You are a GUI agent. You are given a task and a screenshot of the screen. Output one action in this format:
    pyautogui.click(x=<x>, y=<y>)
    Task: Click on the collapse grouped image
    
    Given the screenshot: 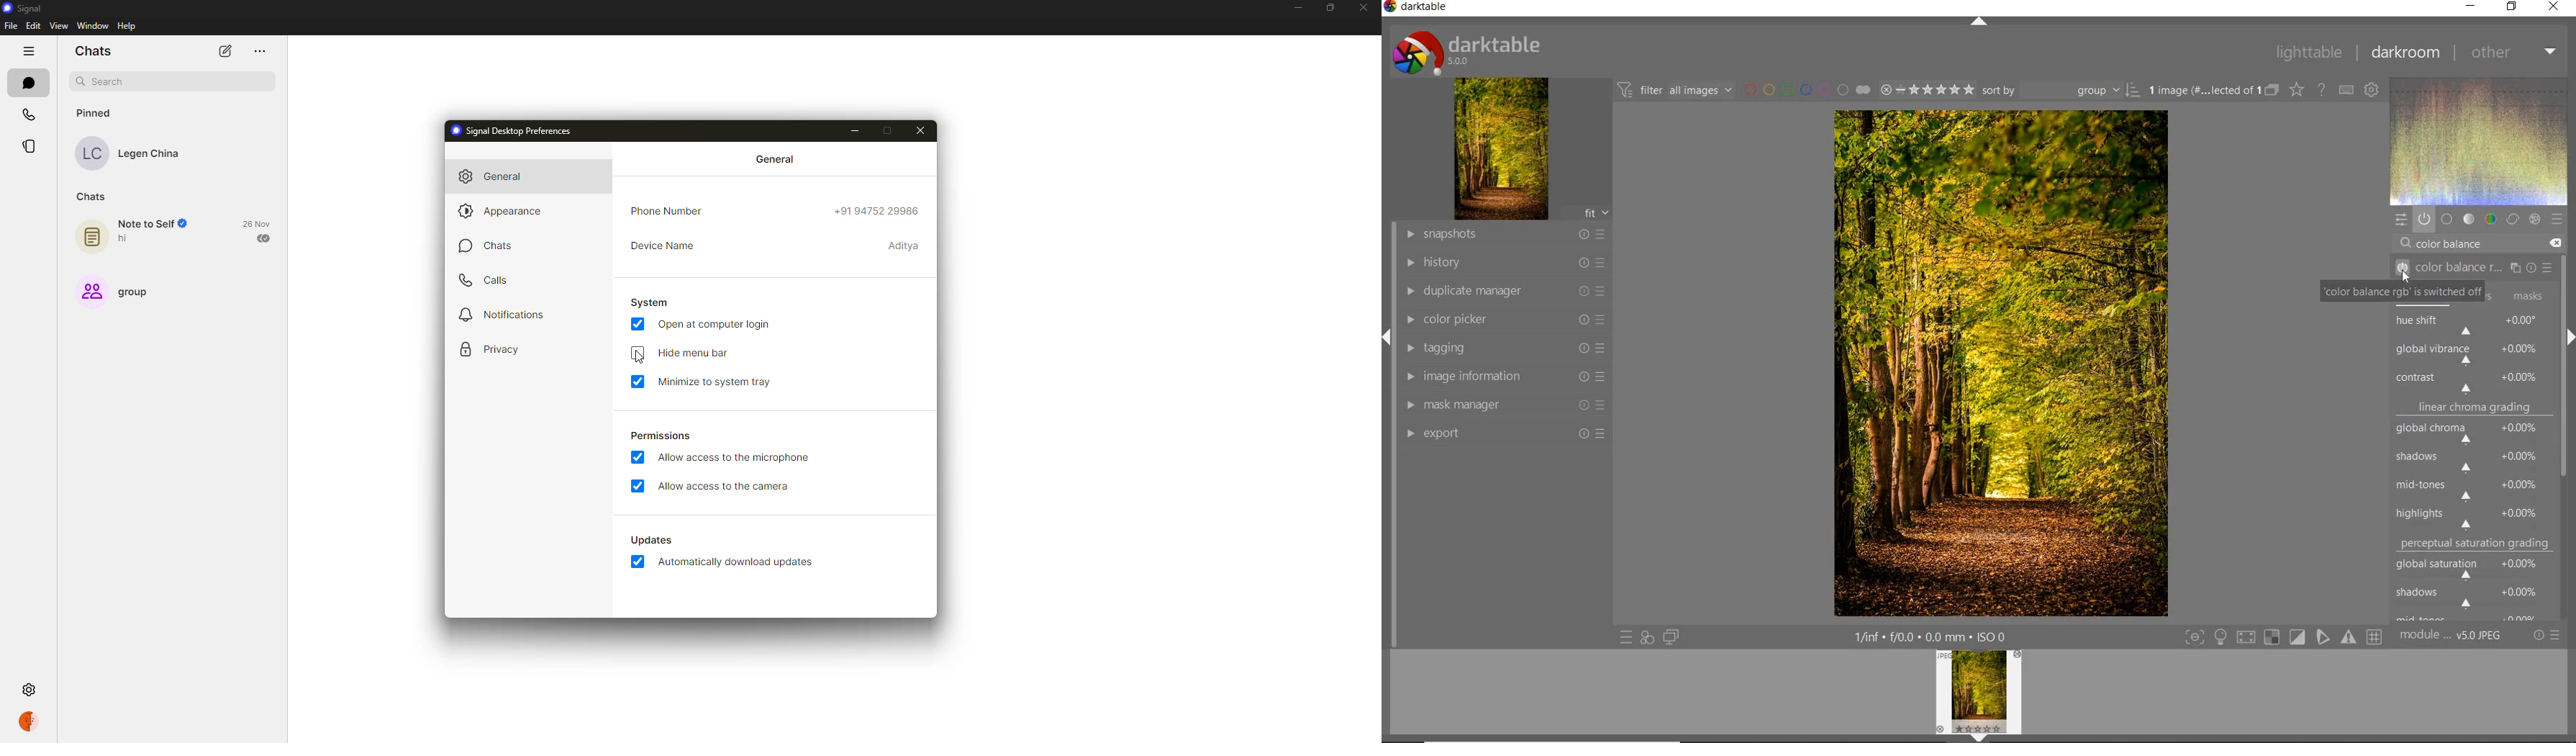 What is the action you would take?
    pyautogui.click(x=2272, y=90)
    